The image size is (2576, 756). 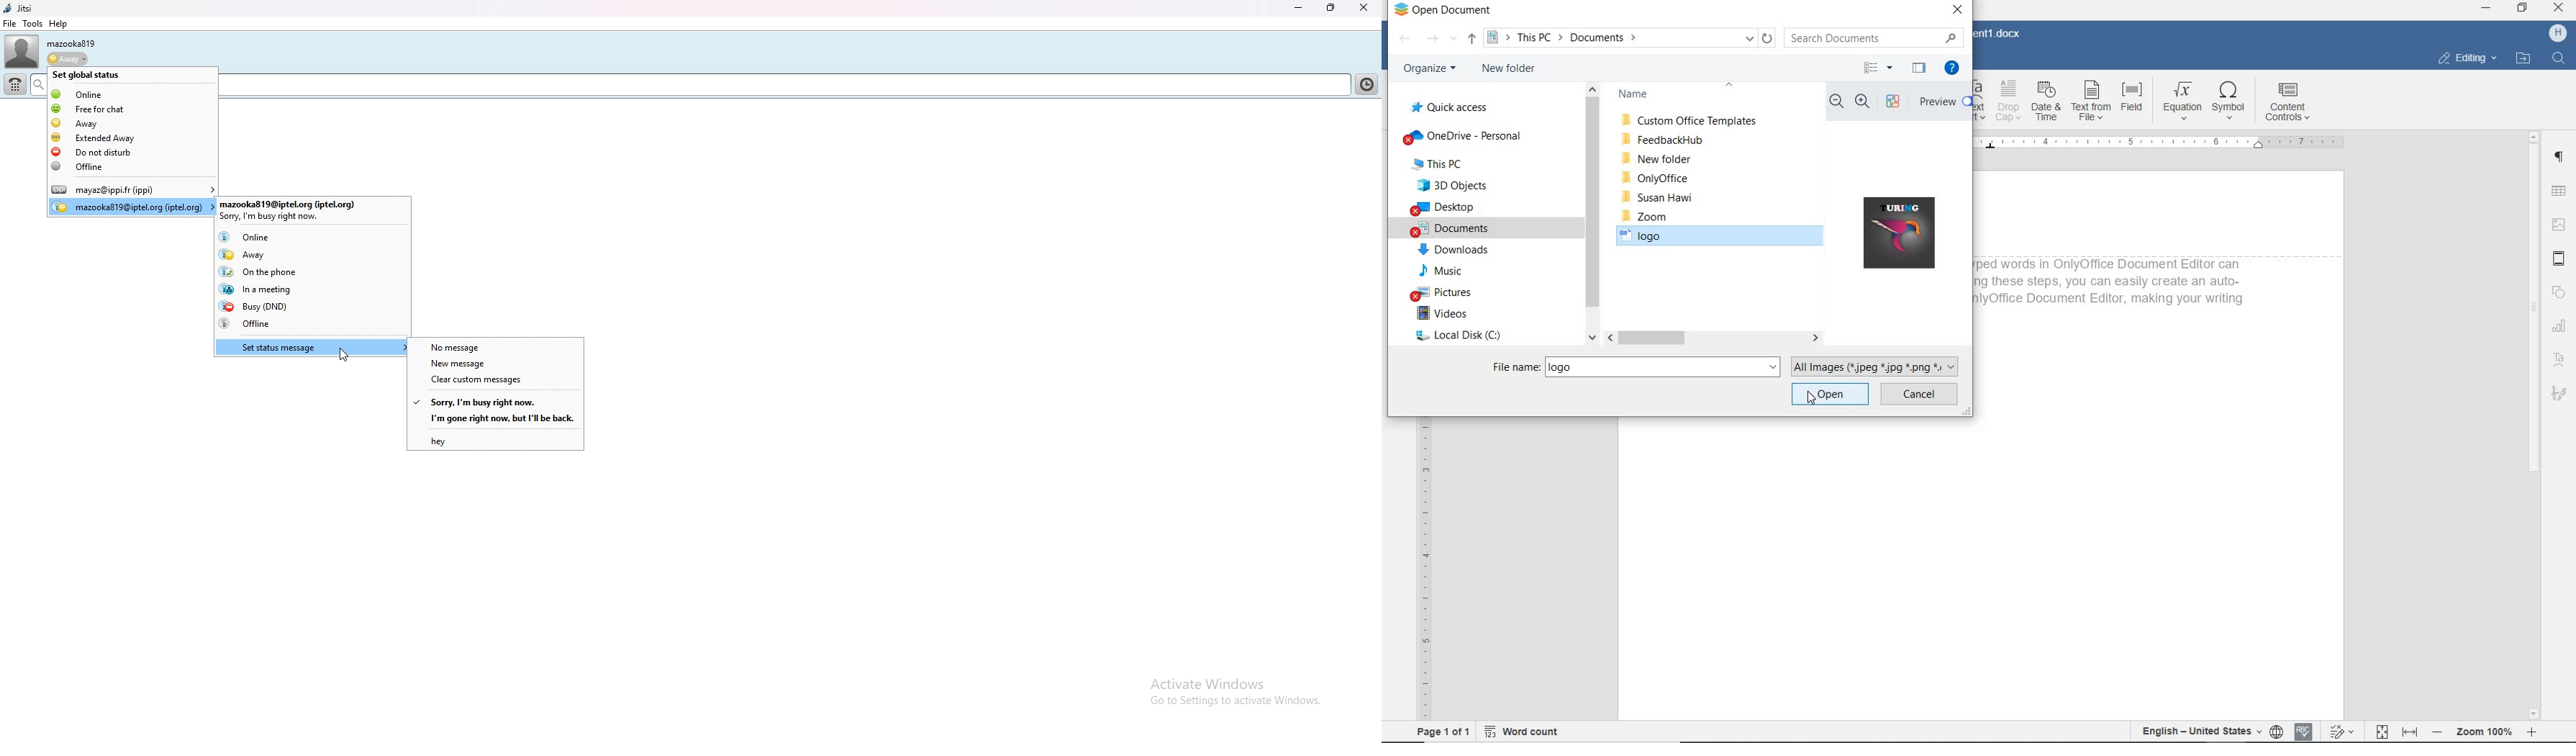 What do you see at coordinates (2381, 731) in the screenshot?
I see `Fit to page` at bounding box center [2381, 731].